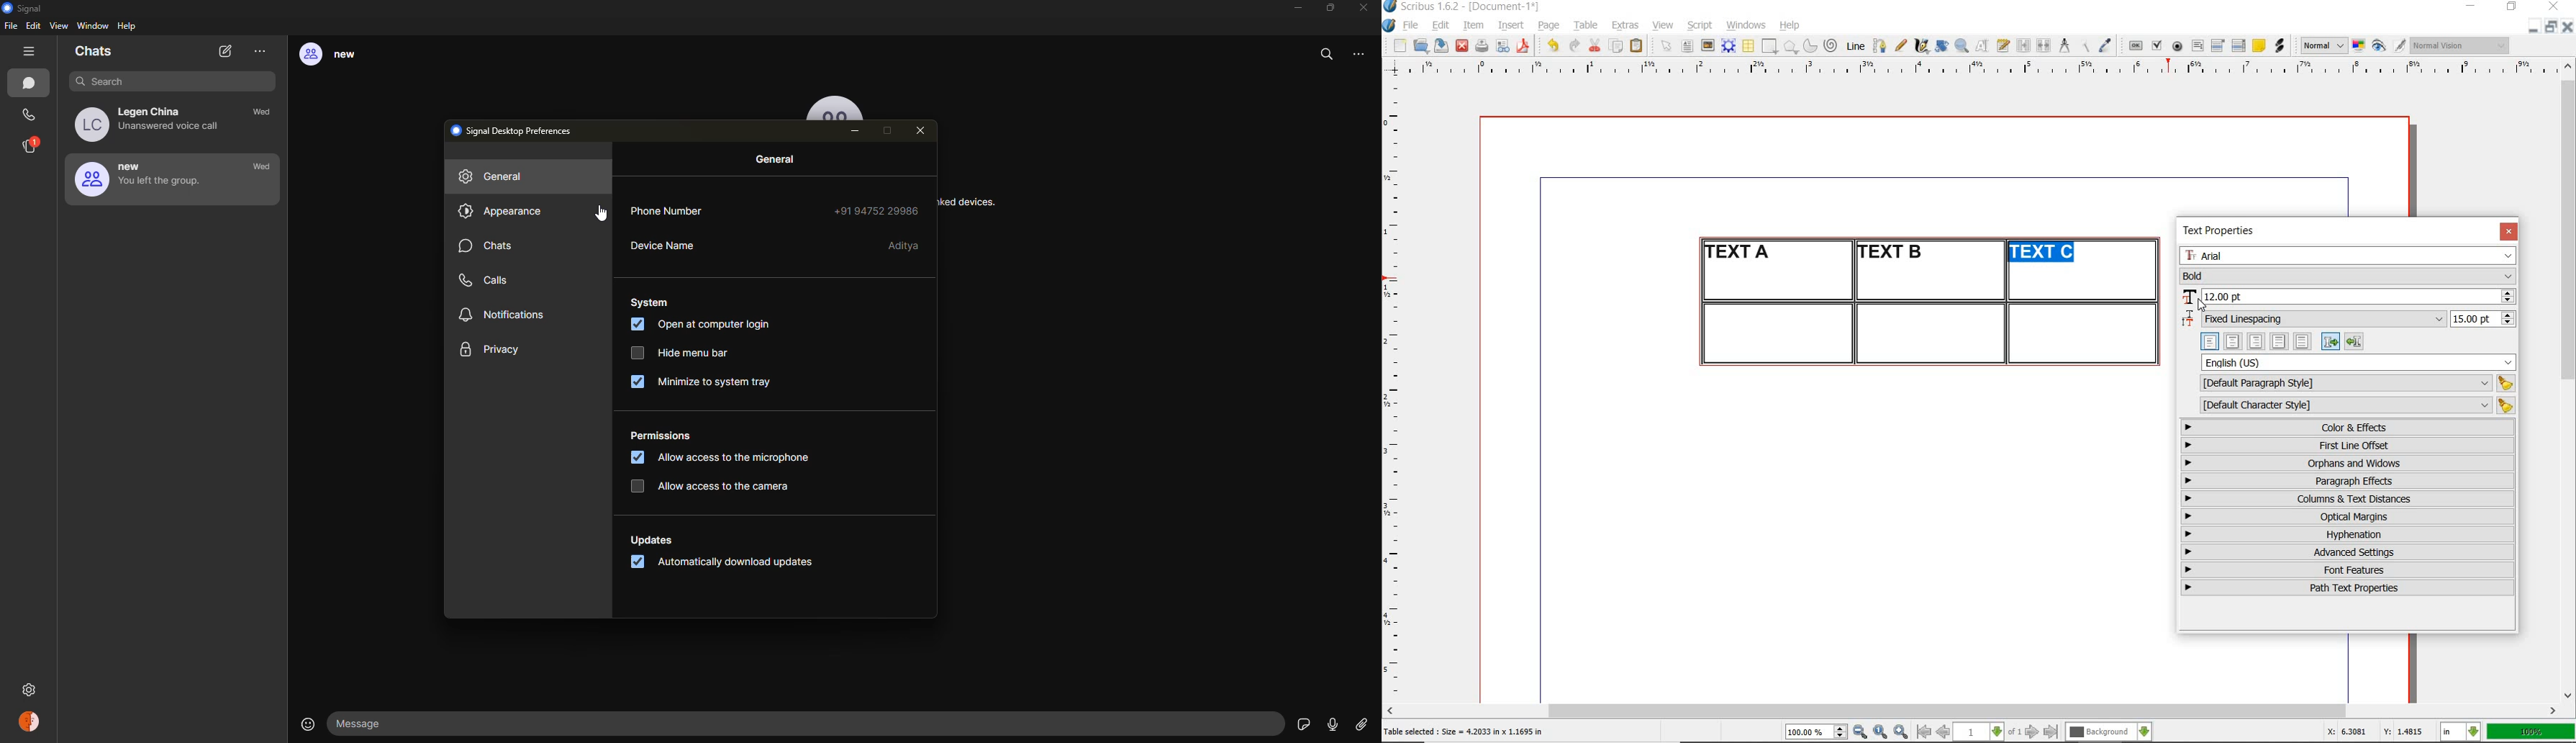 The height and width of the screenshot is (756, 2576). Describe the element at coordinates (591, 213) in the screenshot. I see `pointer cursor` at that location.